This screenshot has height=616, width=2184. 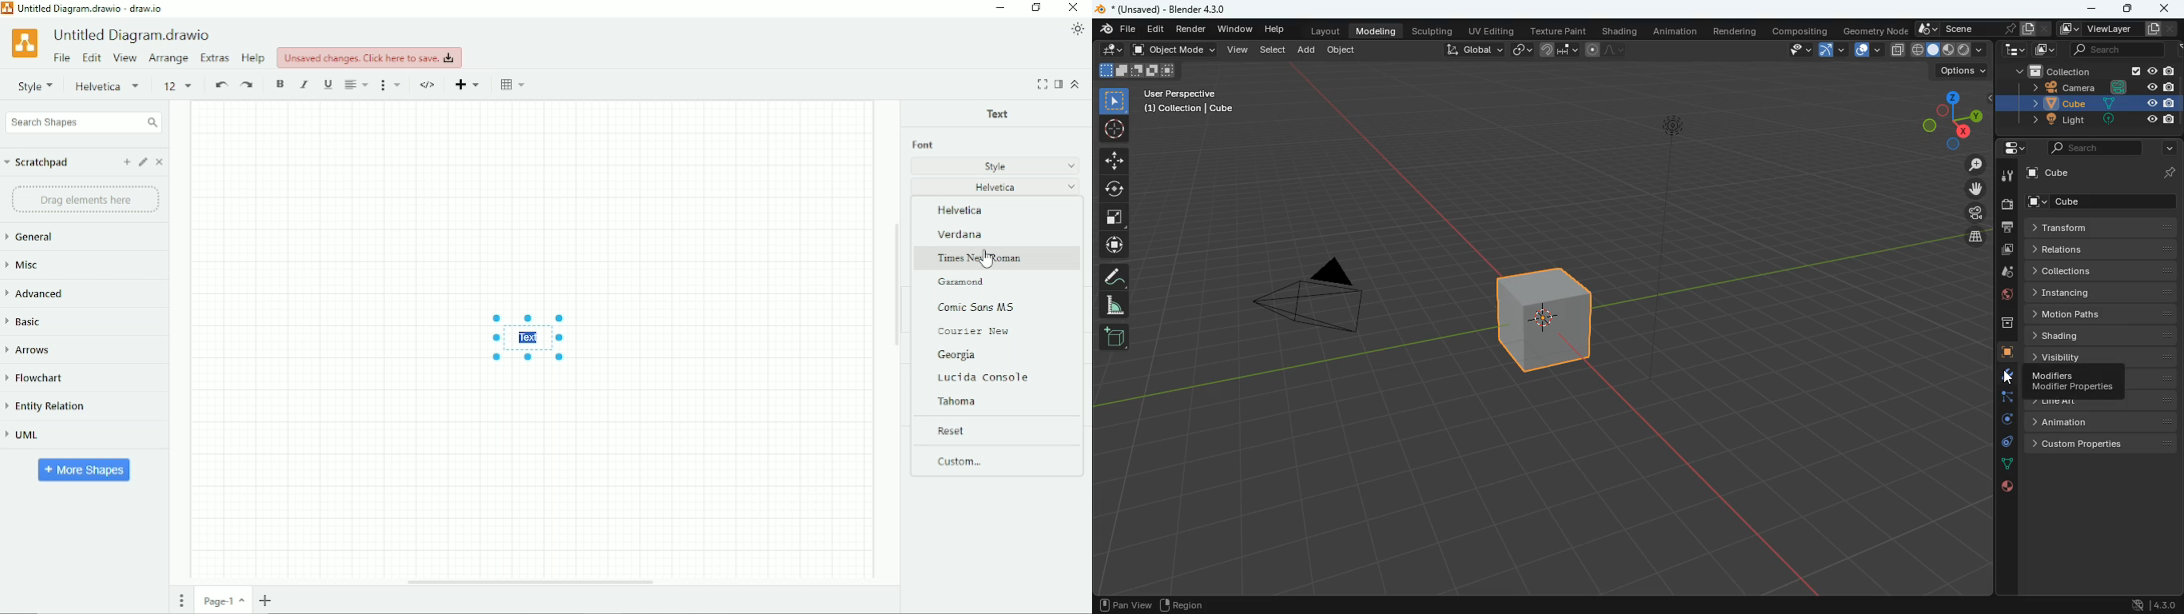 What do you see at coordinates (983, 258) in the screenshot?
I see `Times New Roman` at bounding box center [983, 258].